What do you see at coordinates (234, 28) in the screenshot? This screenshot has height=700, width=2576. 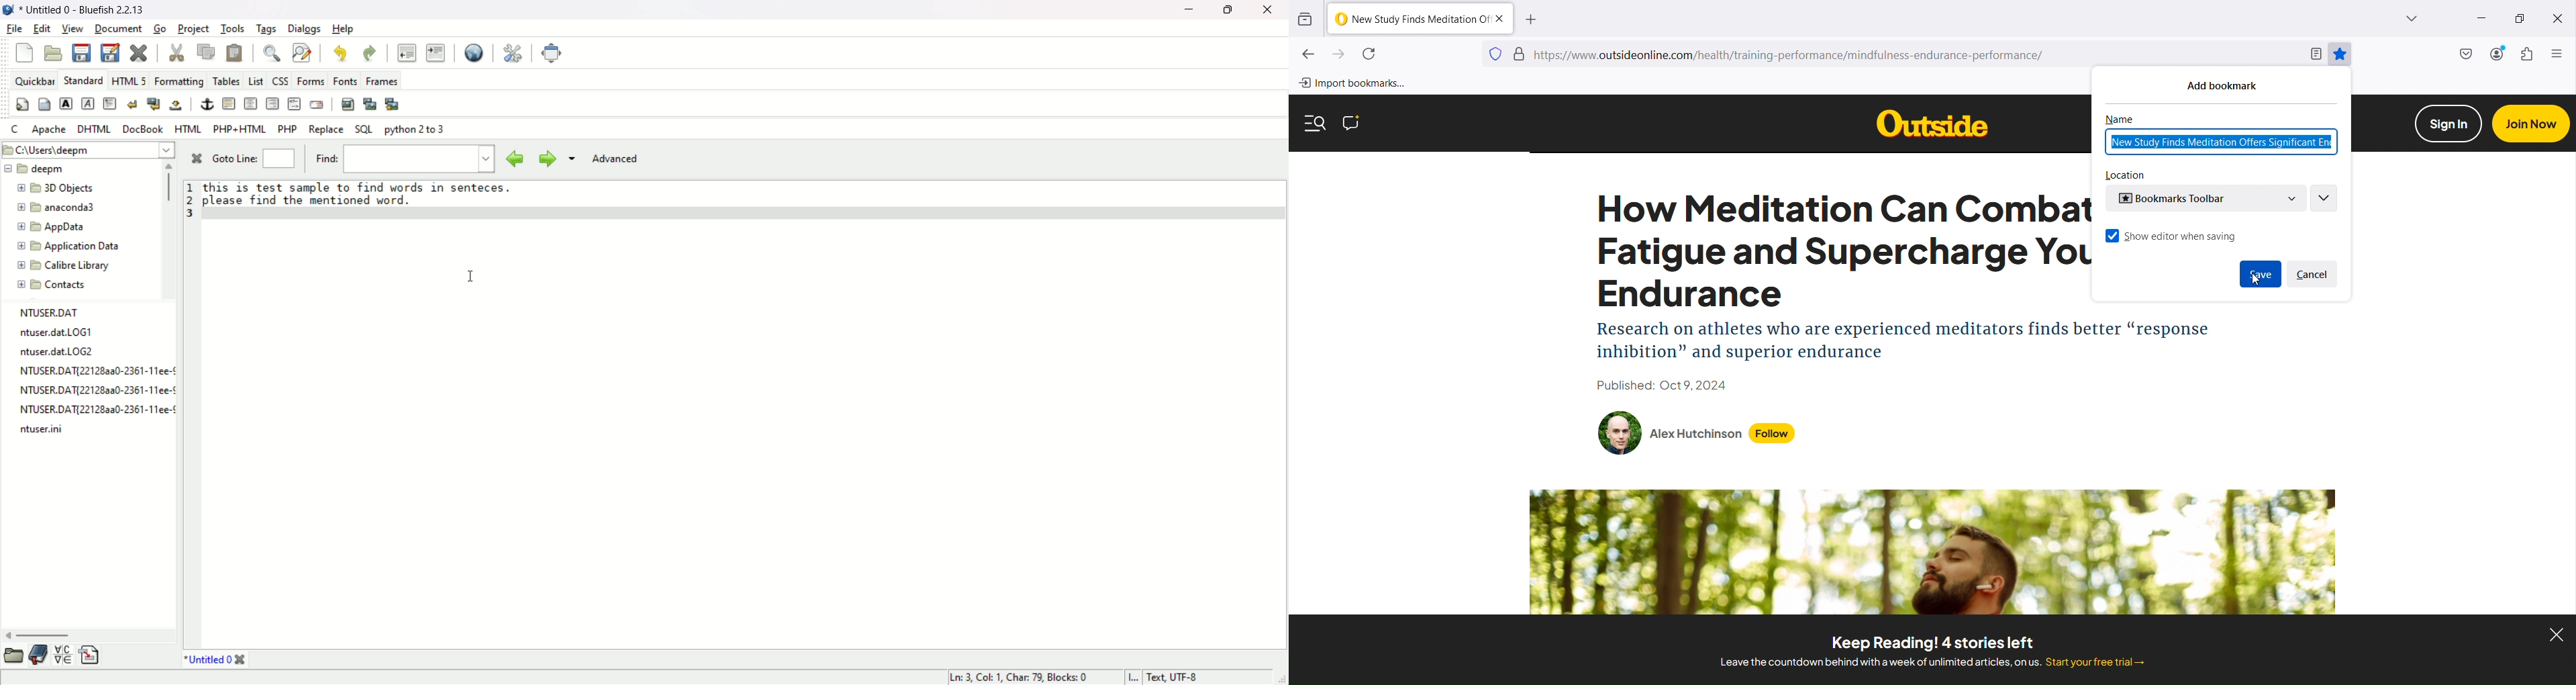 I see `tools` at bounding box center [234, 28].